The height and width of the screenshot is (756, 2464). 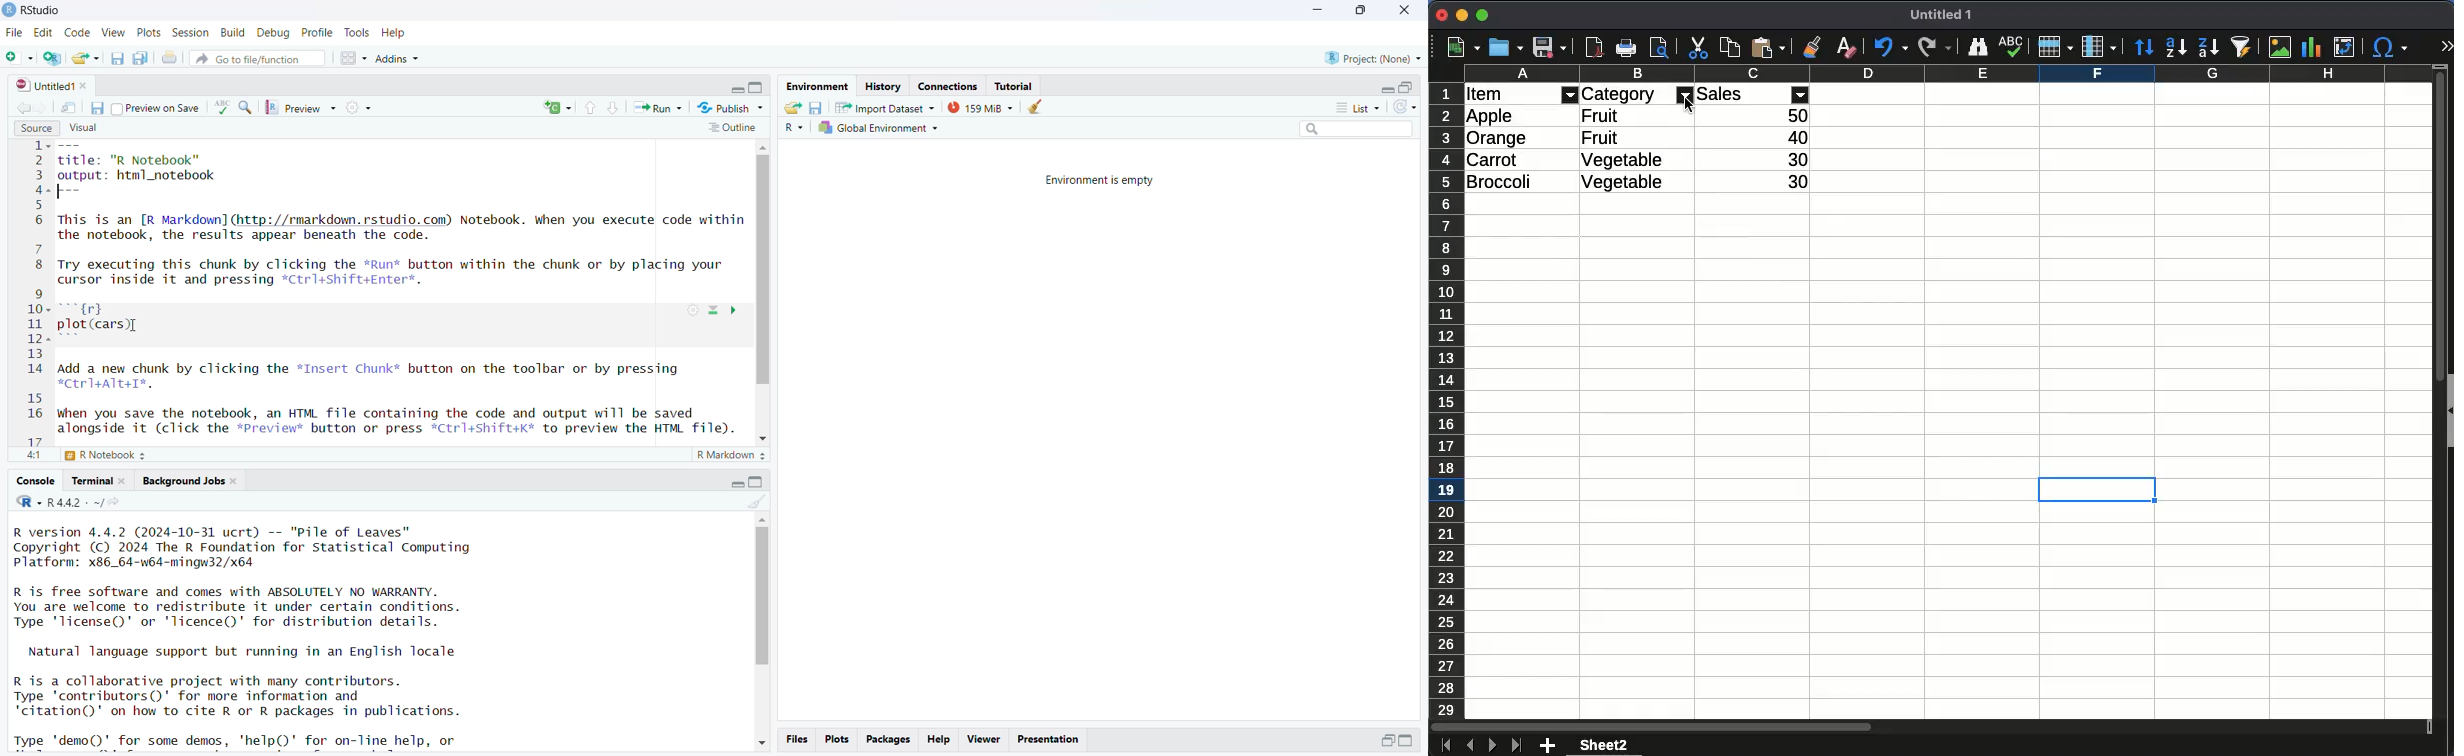 What do you see at coordinates (157, 109) in the screenshot?
I see `preview on save` at bounding box center [157, 109].